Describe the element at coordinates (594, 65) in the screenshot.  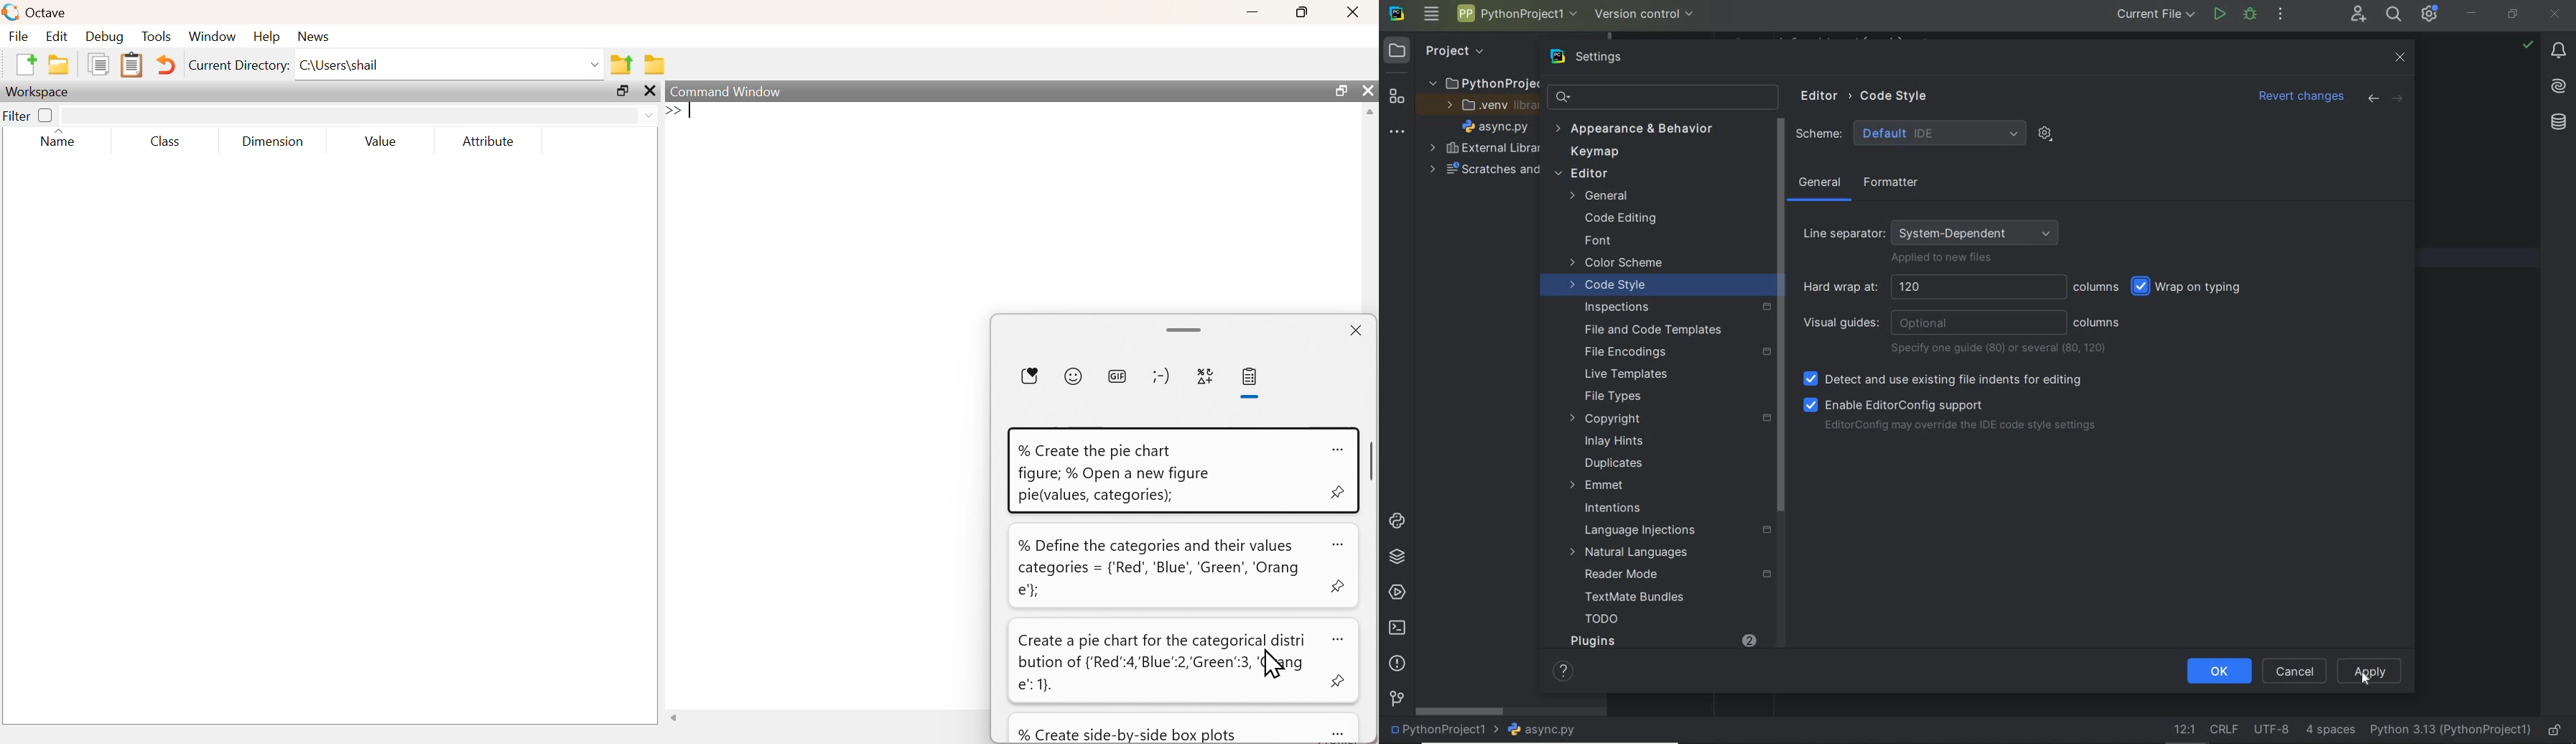
I see `dropdown` at that location.